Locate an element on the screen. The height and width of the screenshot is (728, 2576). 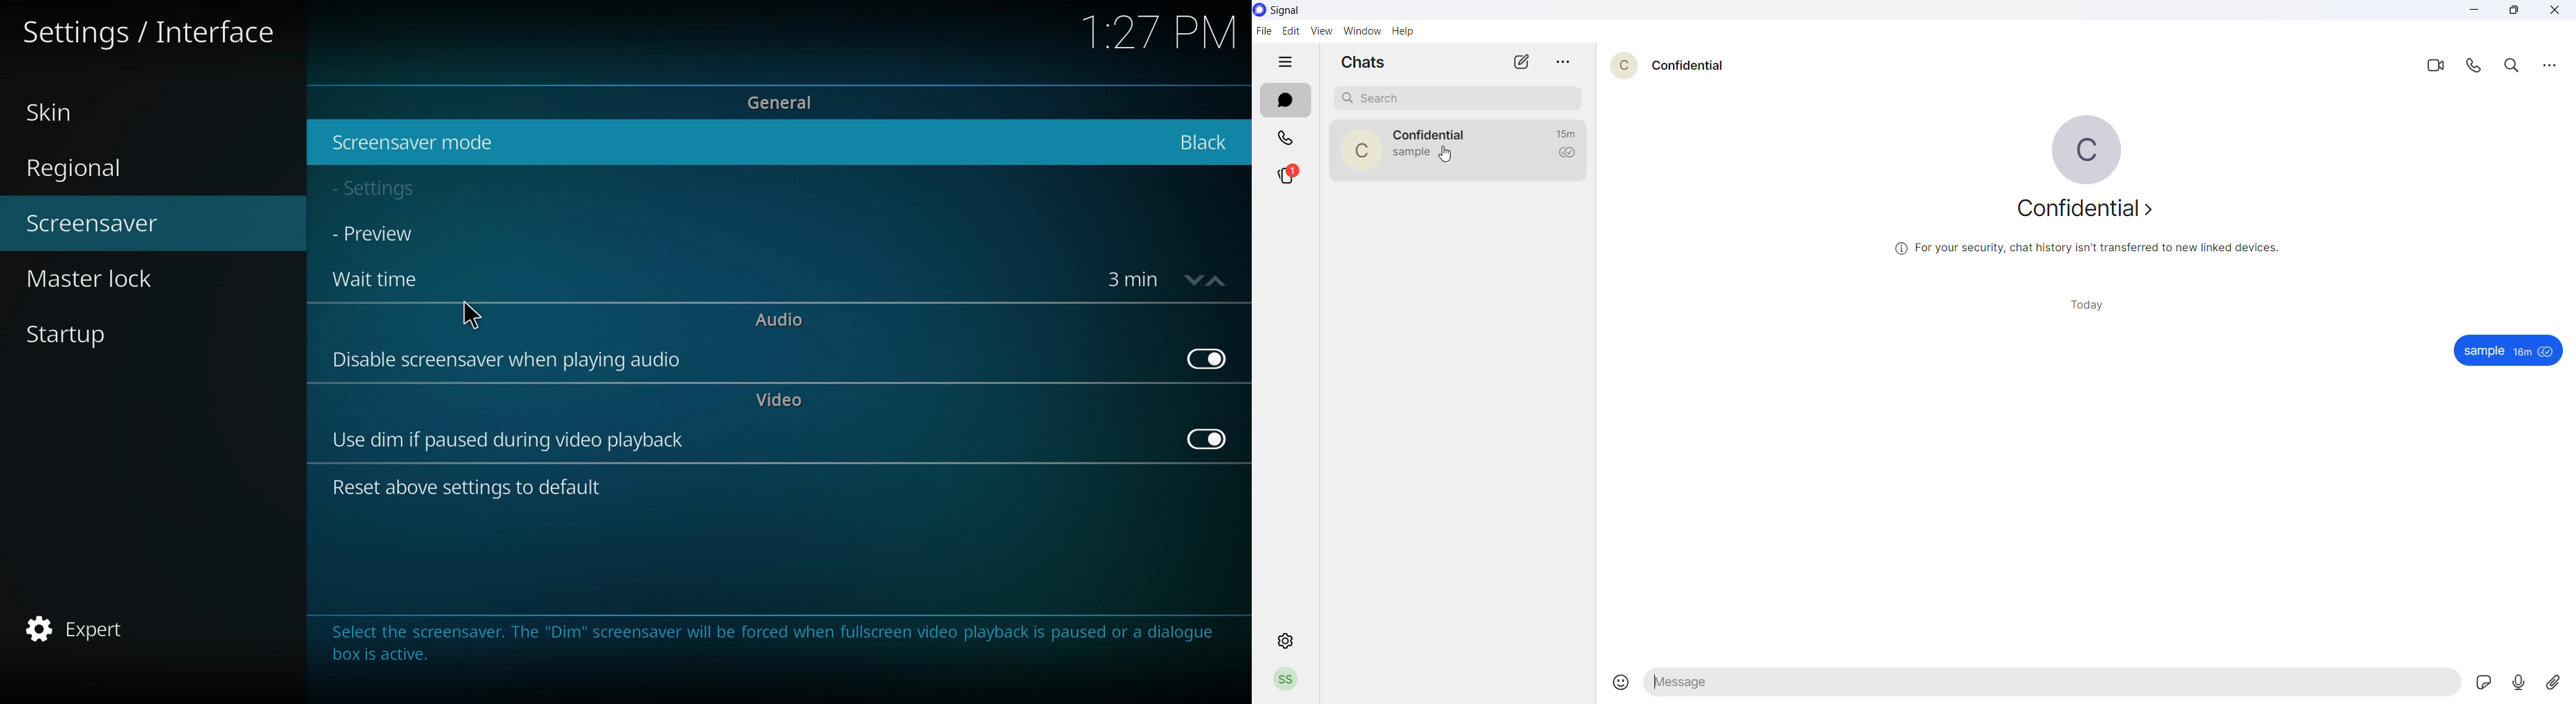
window is located at coordinates (1359, 31).